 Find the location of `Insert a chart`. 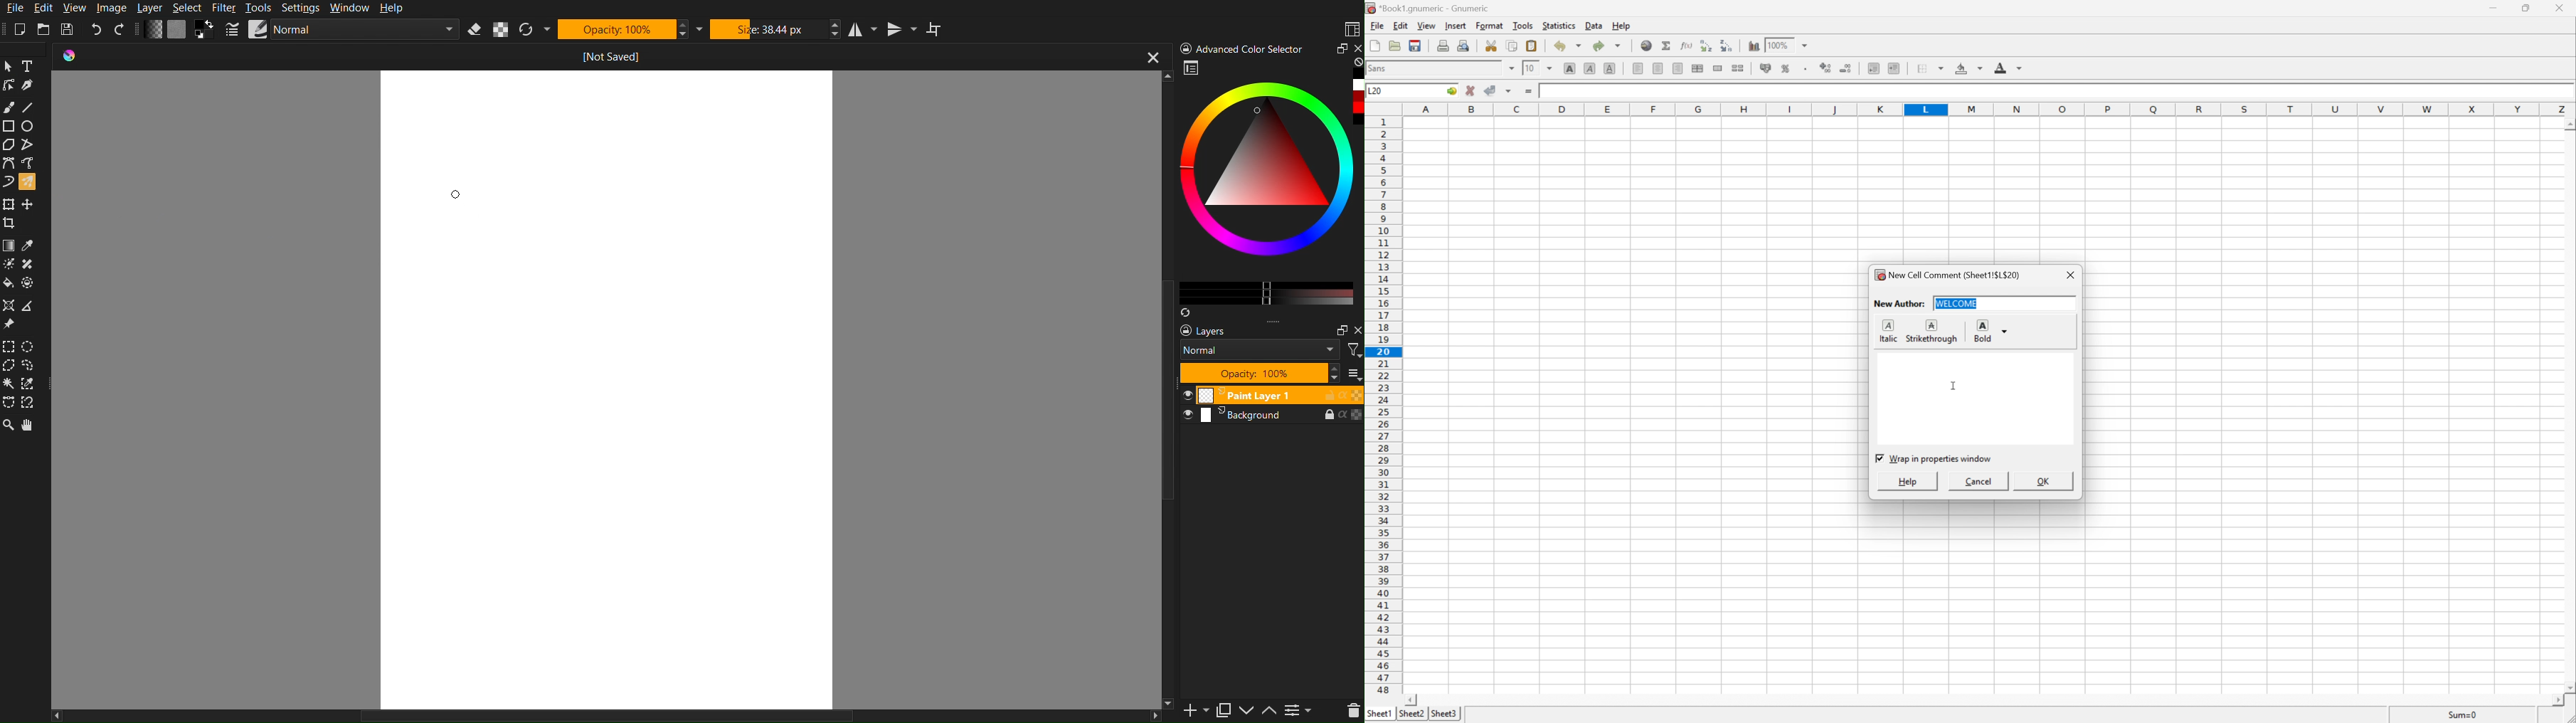

Insert a chart is located at coordinates (1753, 46).